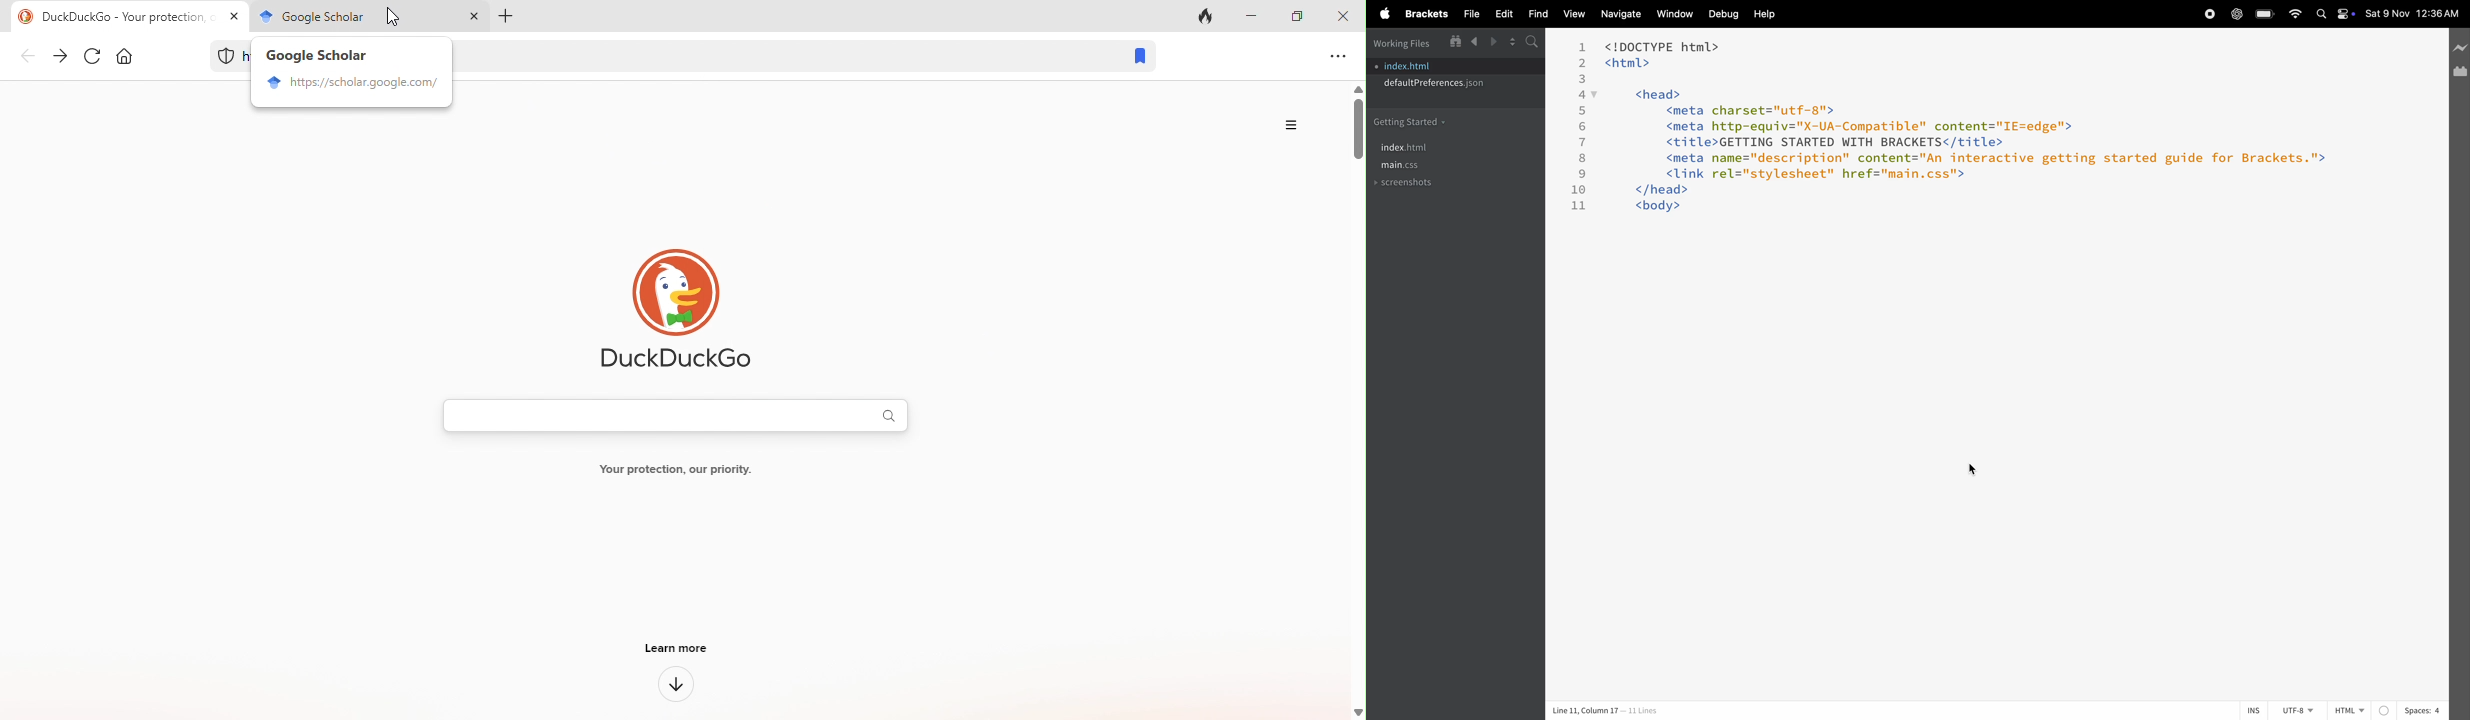 This screenshot has width=2492, height=728. Describe the element at coordinates (1301, 15) in the screenshot. I see `maximize` at that location.